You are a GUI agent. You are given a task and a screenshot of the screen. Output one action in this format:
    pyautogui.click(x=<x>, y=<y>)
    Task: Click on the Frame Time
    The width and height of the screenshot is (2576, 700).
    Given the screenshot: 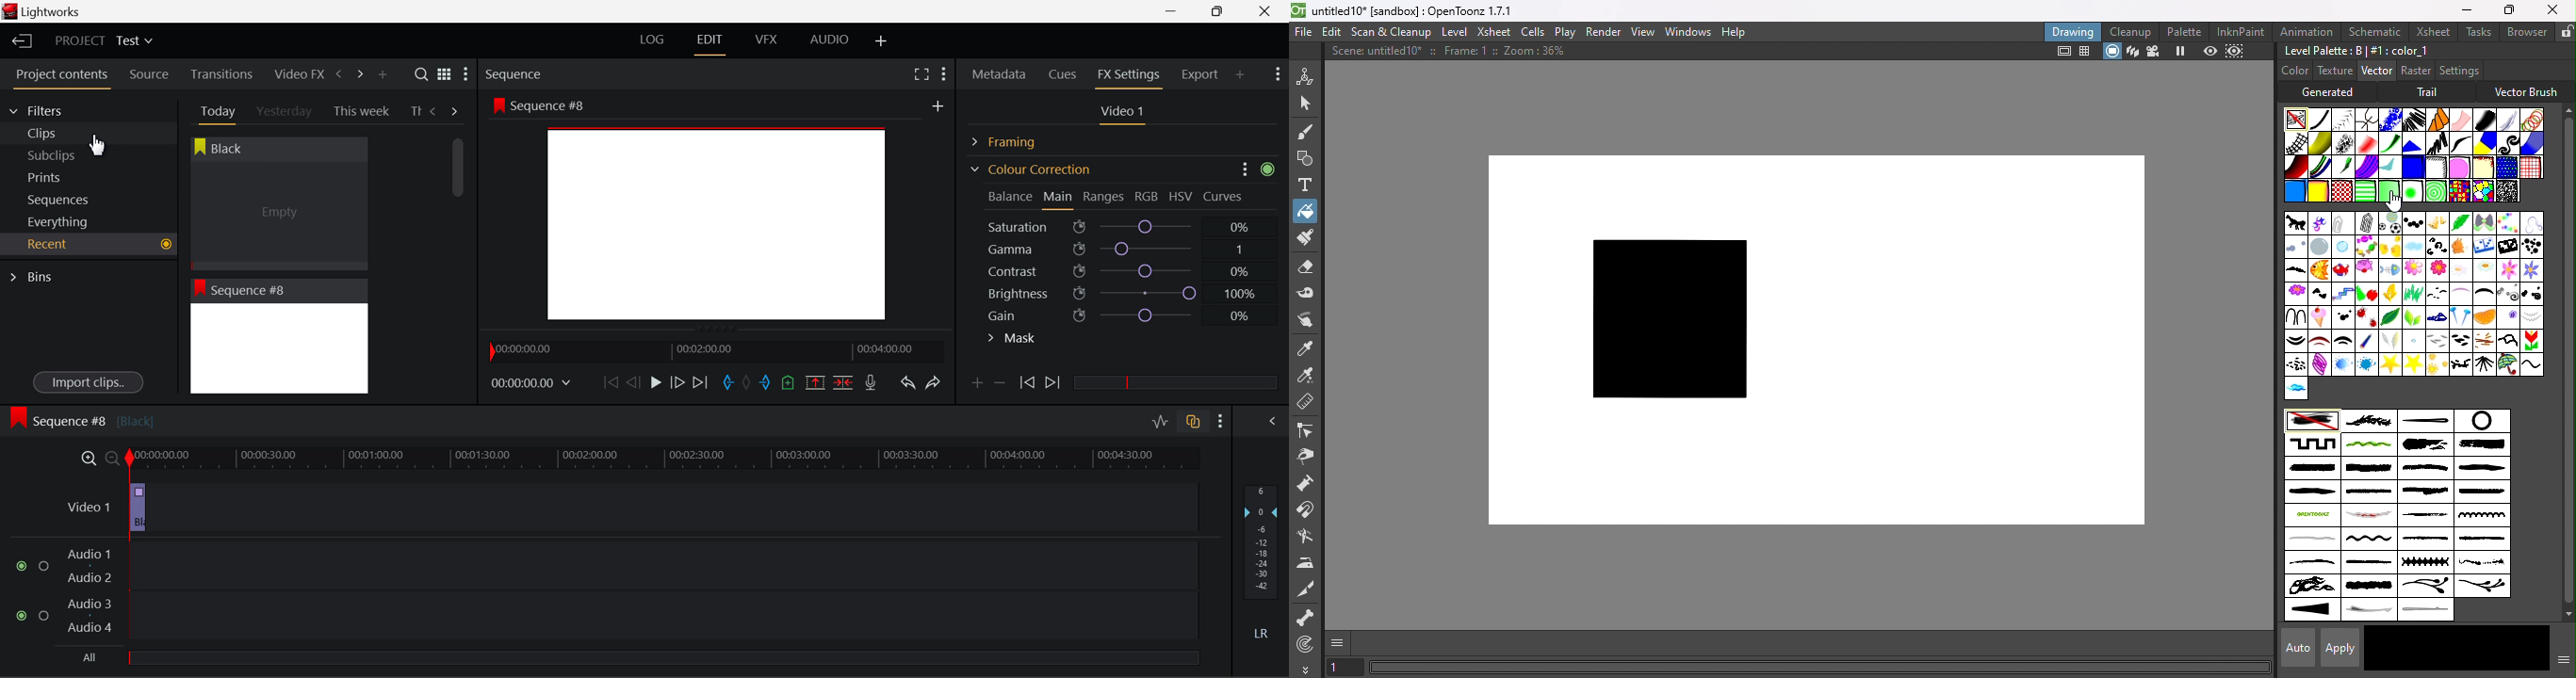 What is the action you would take?
    pyautogui.click(x=532, y=384)
    